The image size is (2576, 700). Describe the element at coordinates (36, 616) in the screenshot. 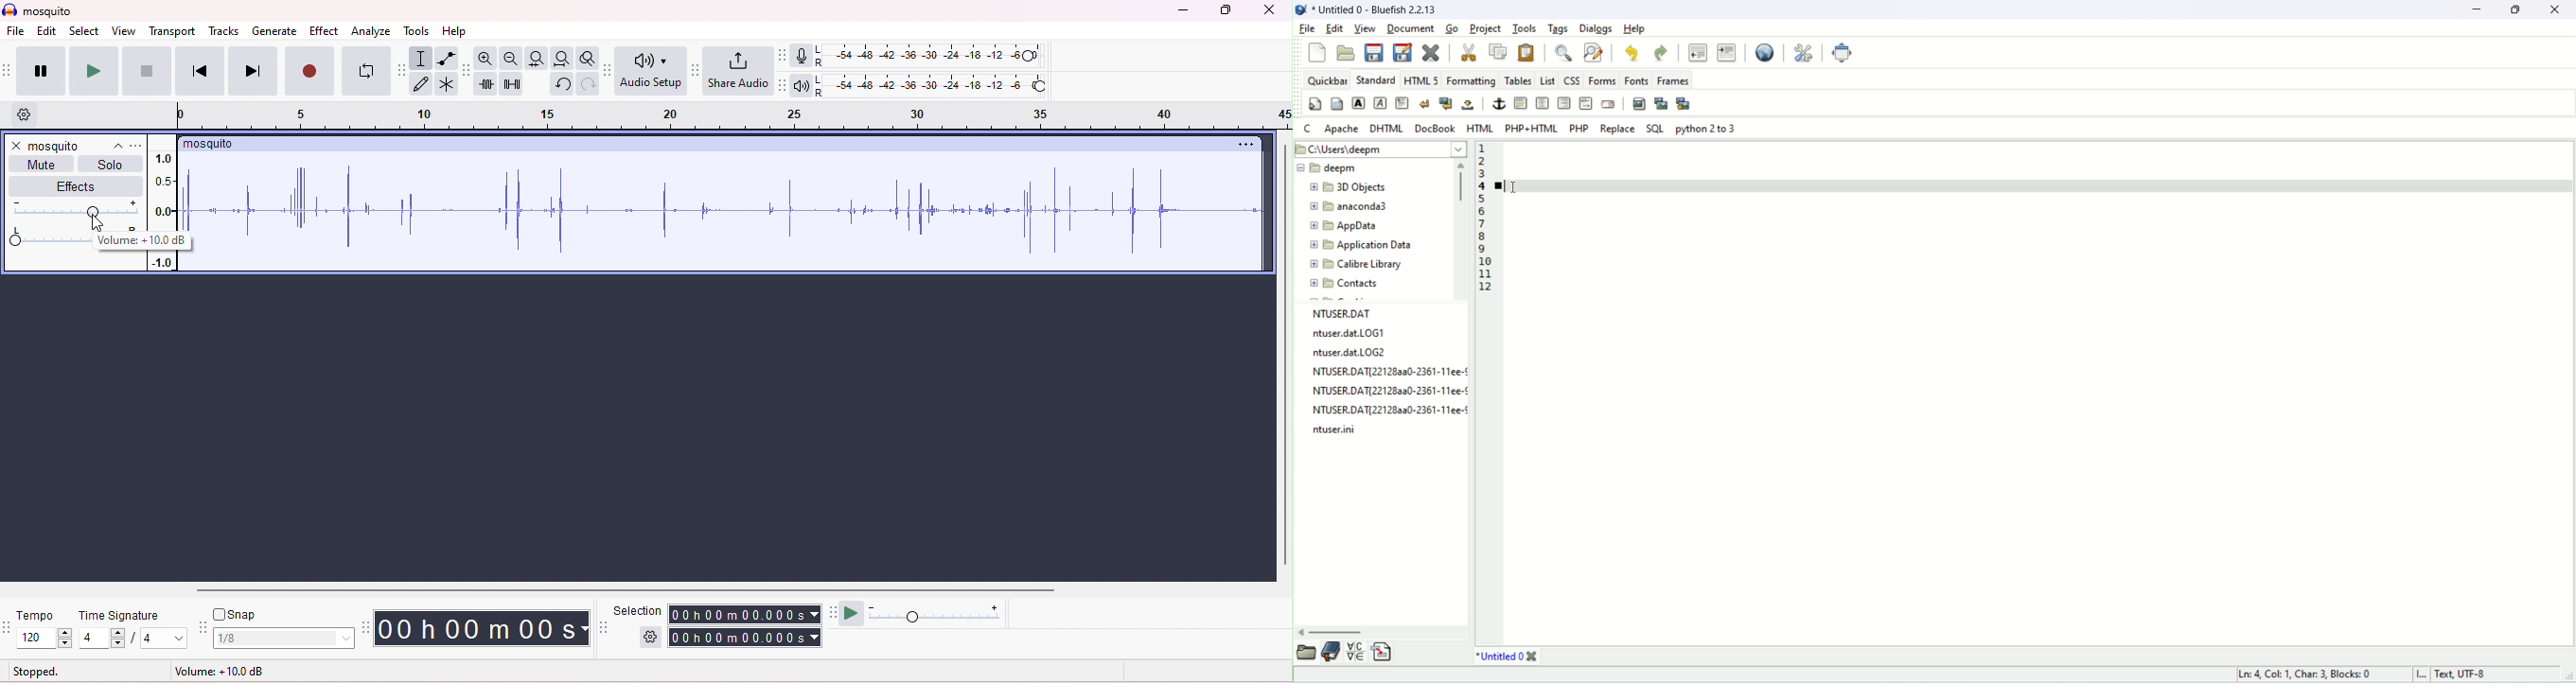

I see `tempo` at that location.